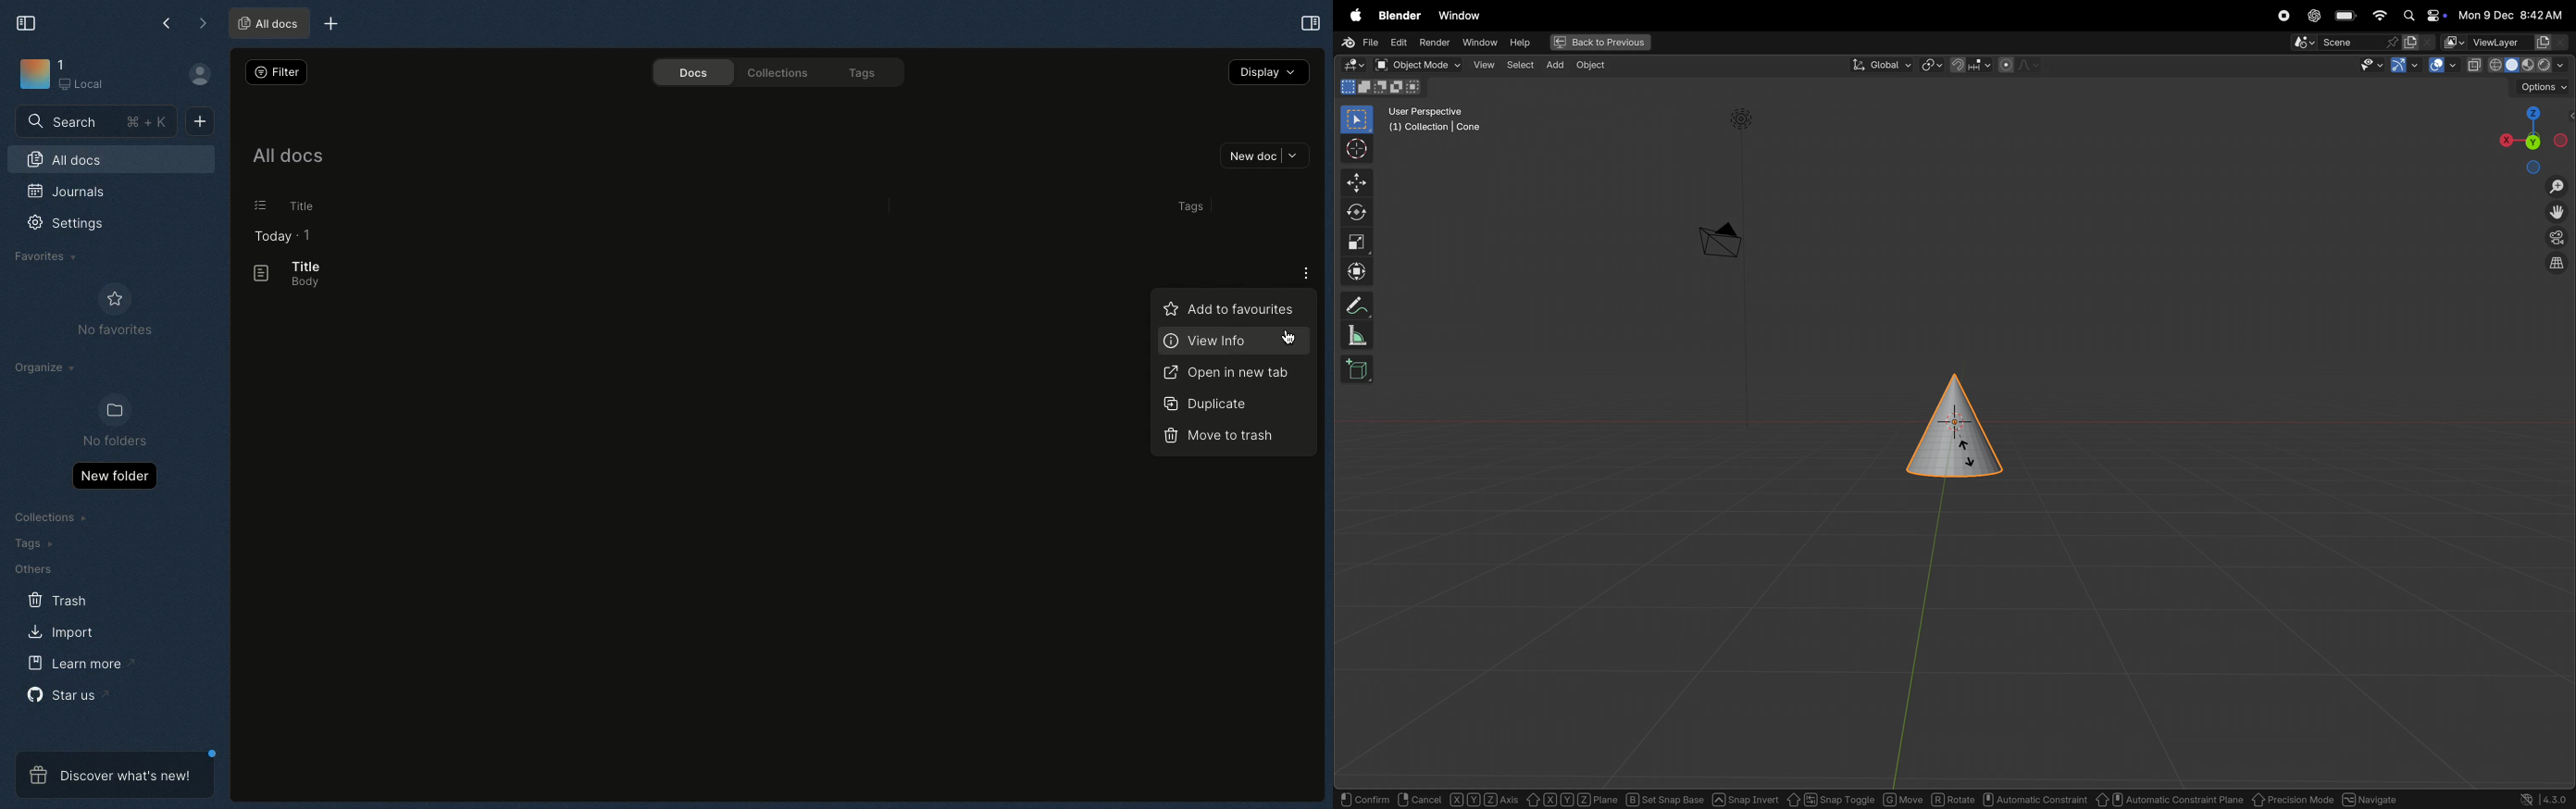 The image size is (2576, 812). I want to click on Back, so click(168, 23).